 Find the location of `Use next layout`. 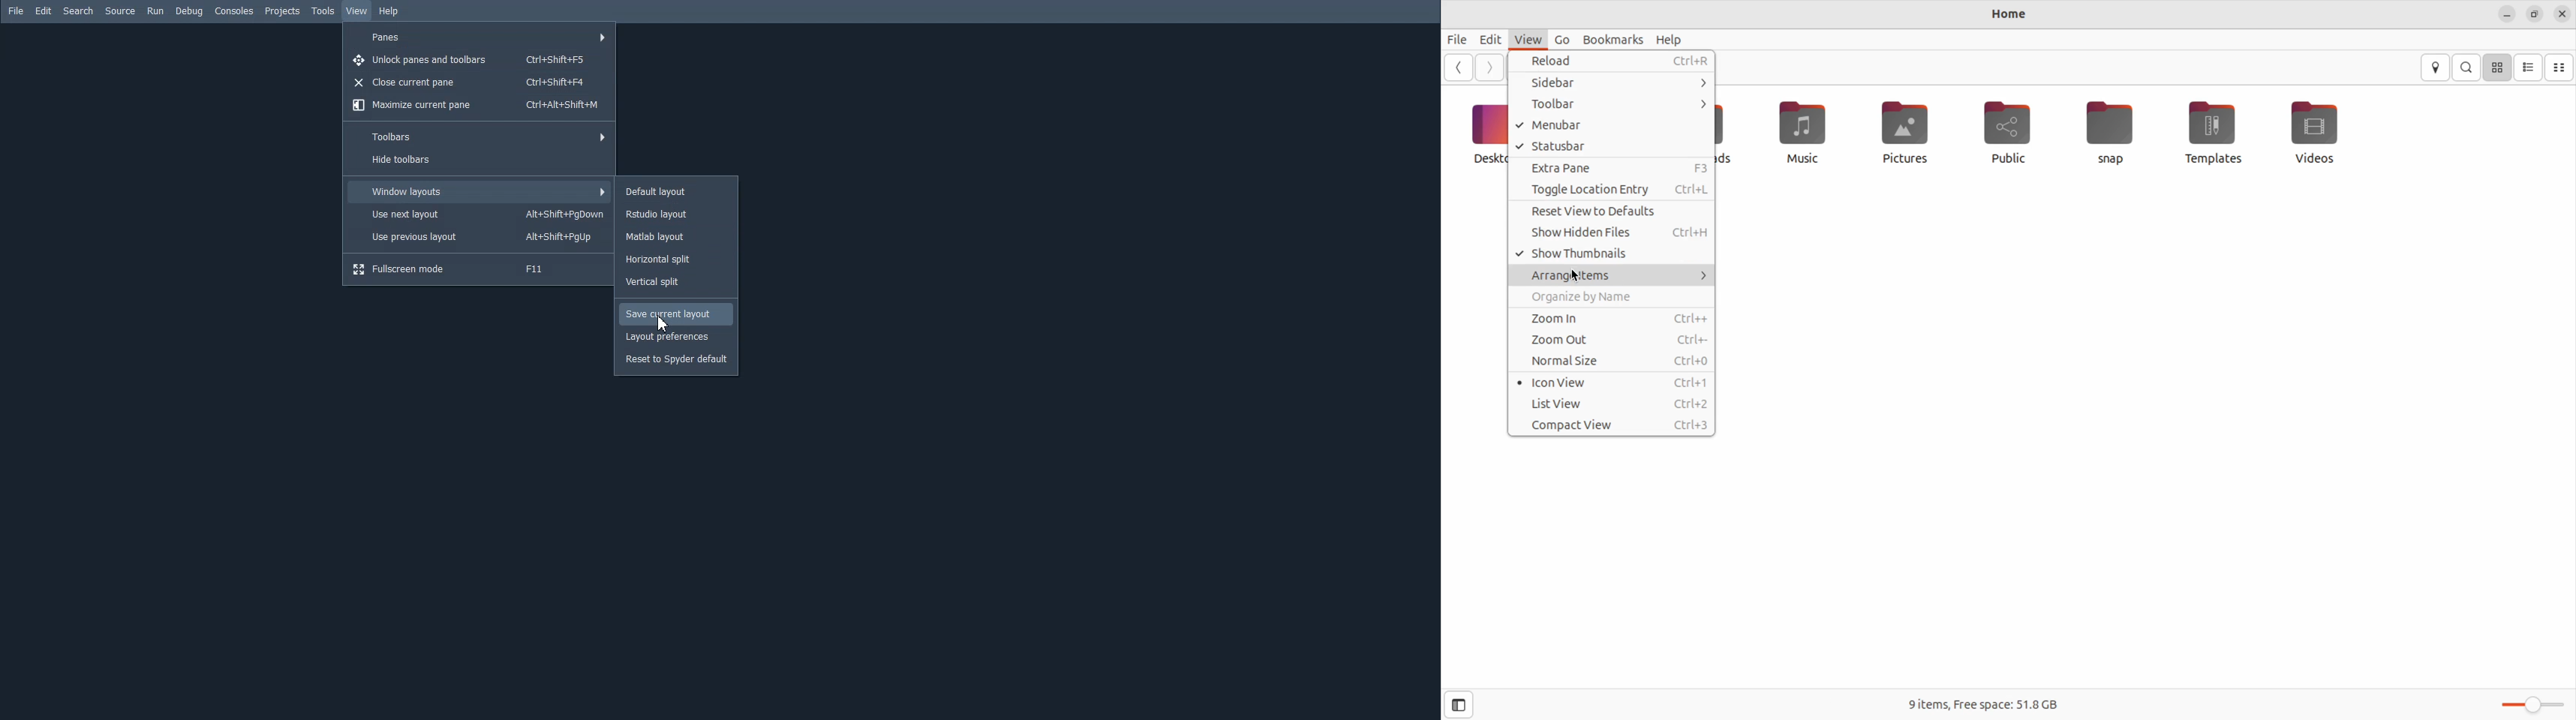

Use next layout is located at coordinates (479, 214).